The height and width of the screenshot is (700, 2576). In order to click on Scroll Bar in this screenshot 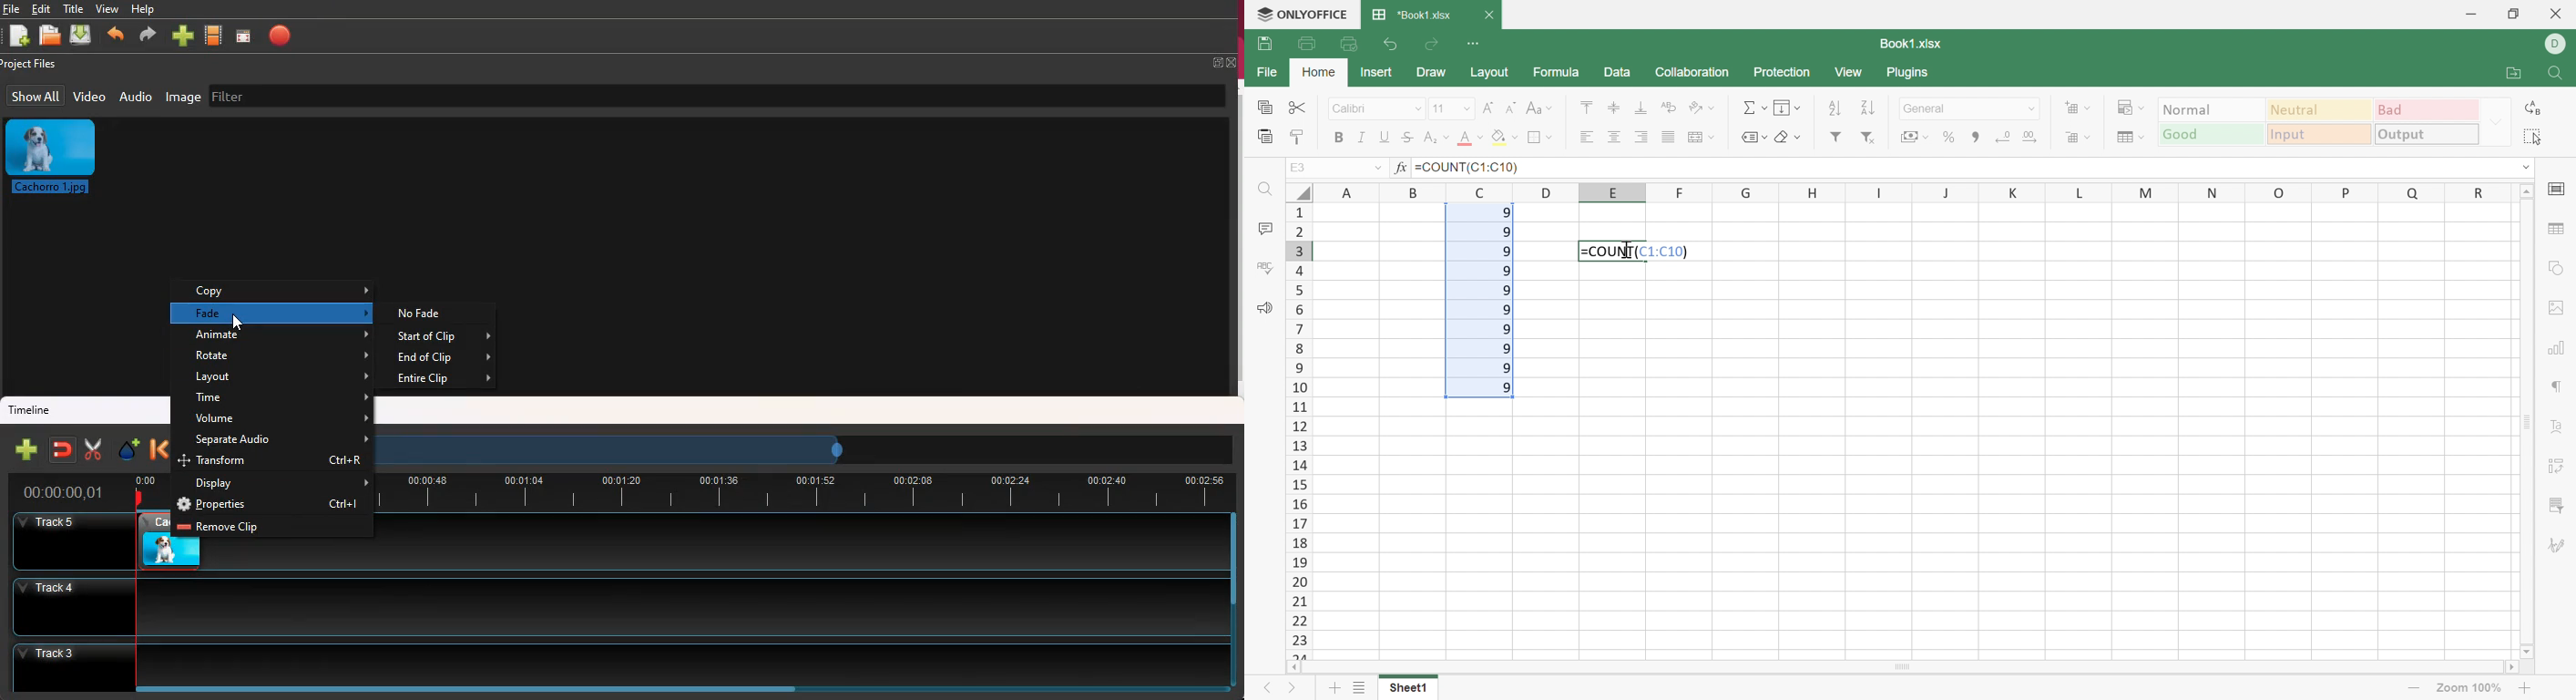, I will do `click(2530, 422)`.